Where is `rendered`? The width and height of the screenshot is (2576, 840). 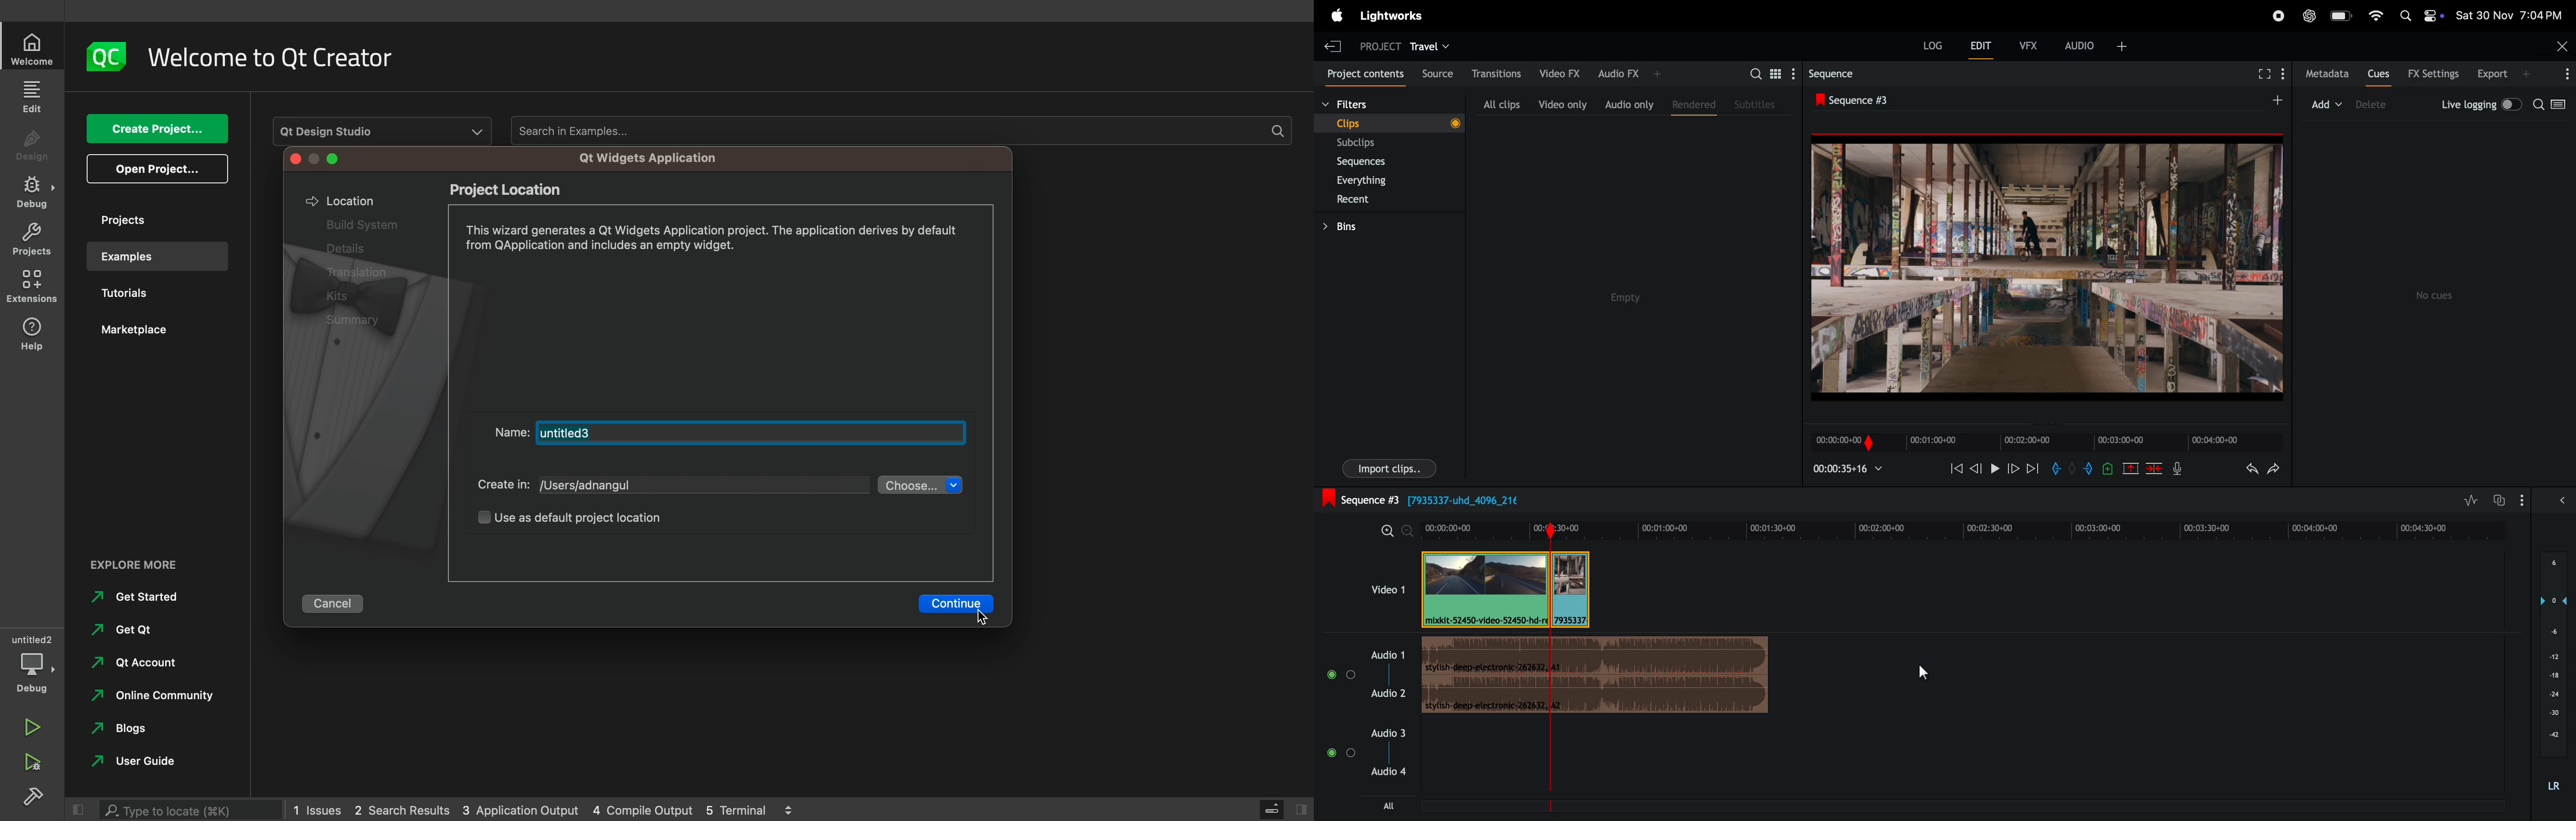
rendered is located at coordinates (1690, 103).